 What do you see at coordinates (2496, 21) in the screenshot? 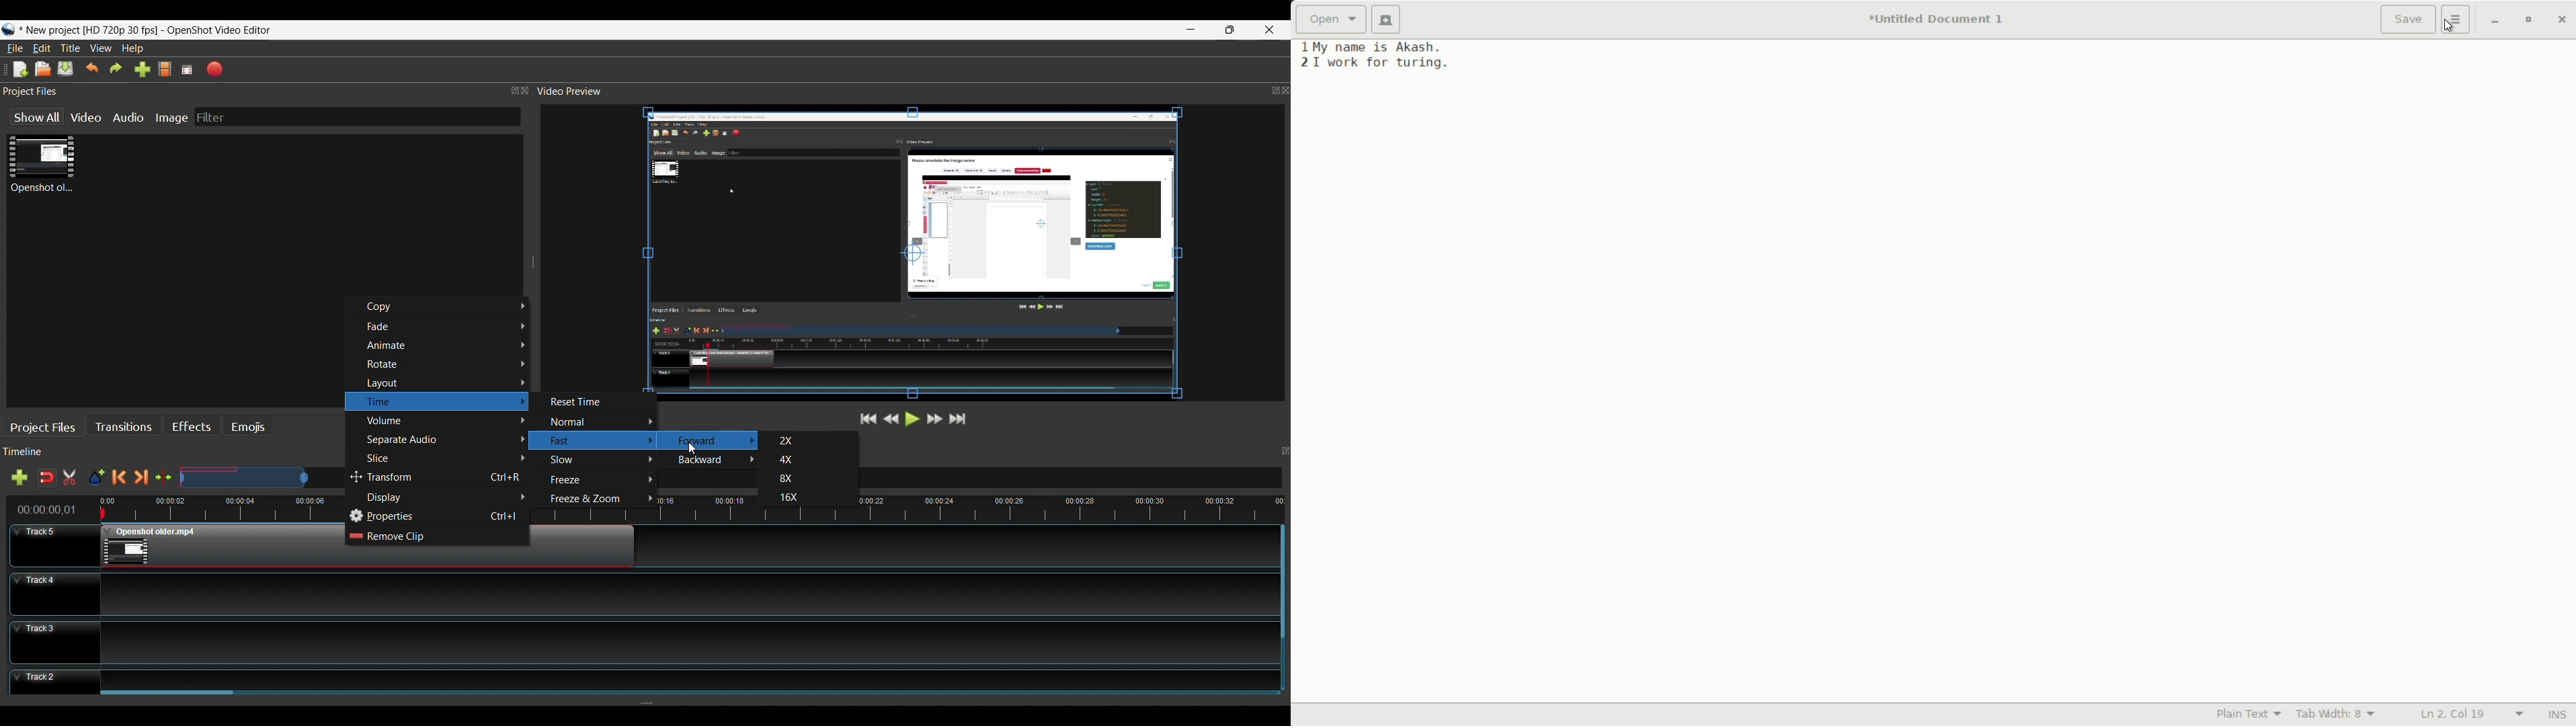
I see `minimize` at bounding box center [2496, 21].